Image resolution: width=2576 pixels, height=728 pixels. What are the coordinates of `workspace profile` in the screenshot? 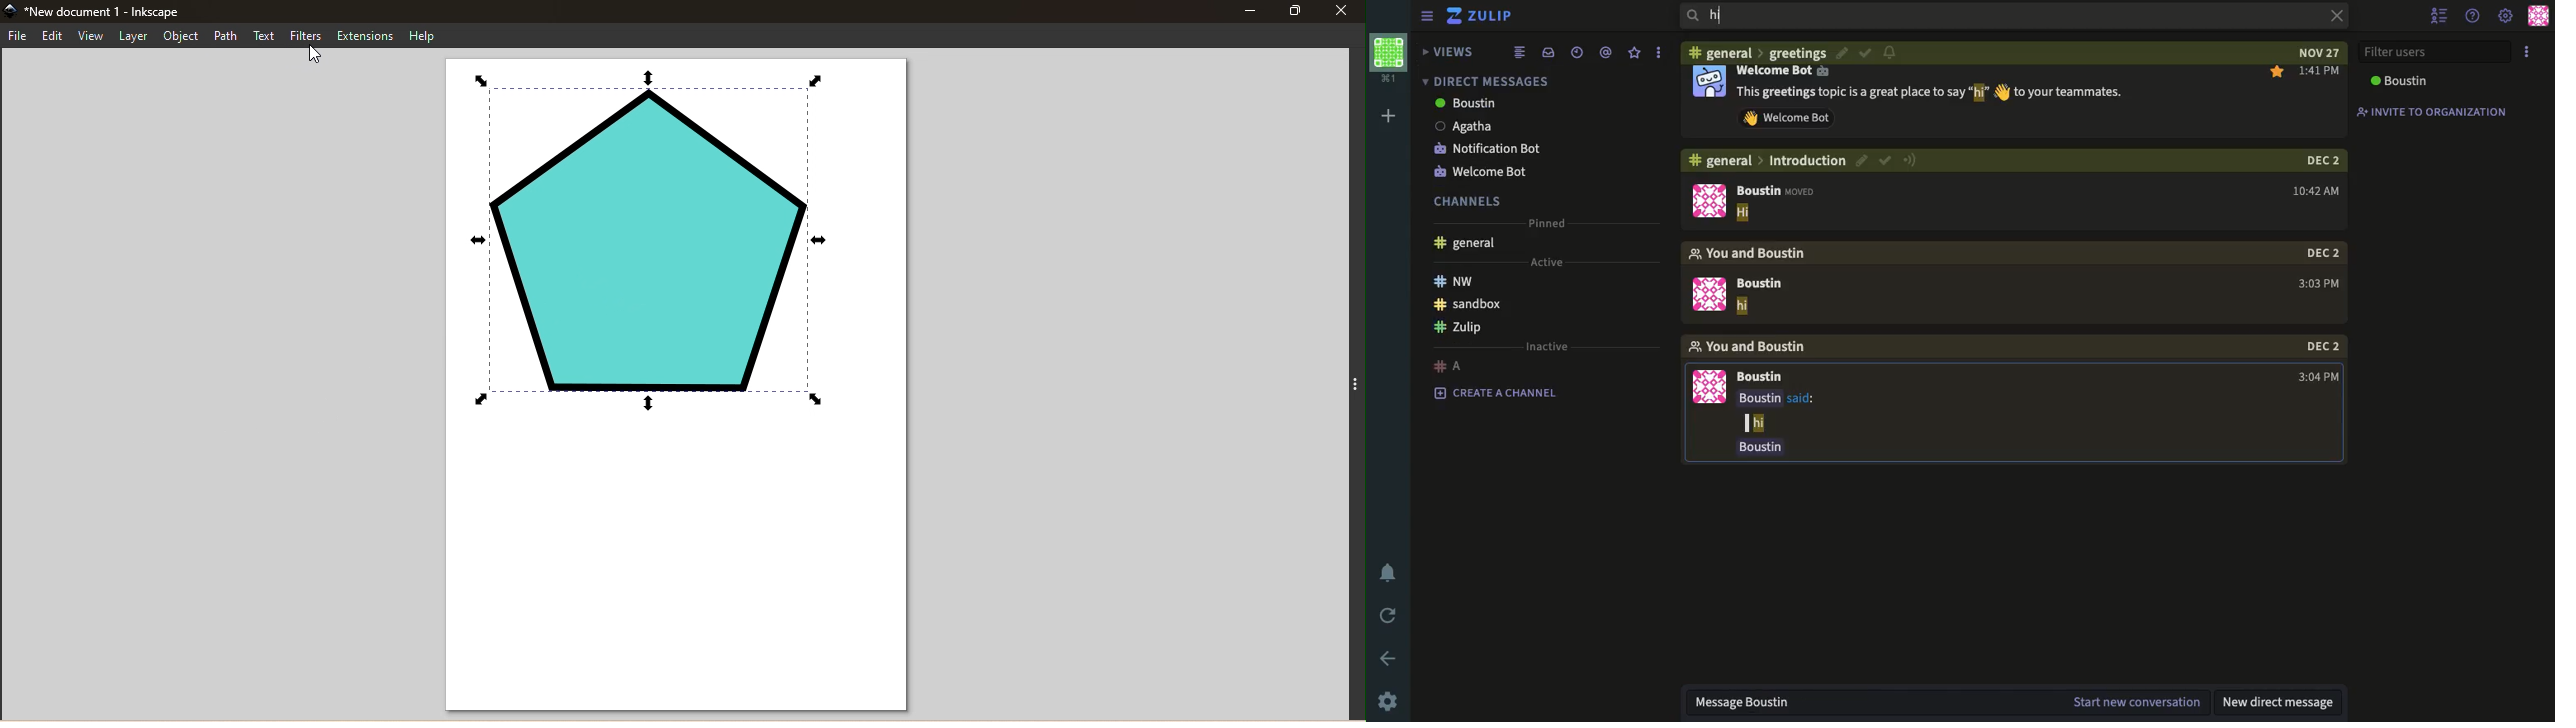 It's located at (1387, 57).